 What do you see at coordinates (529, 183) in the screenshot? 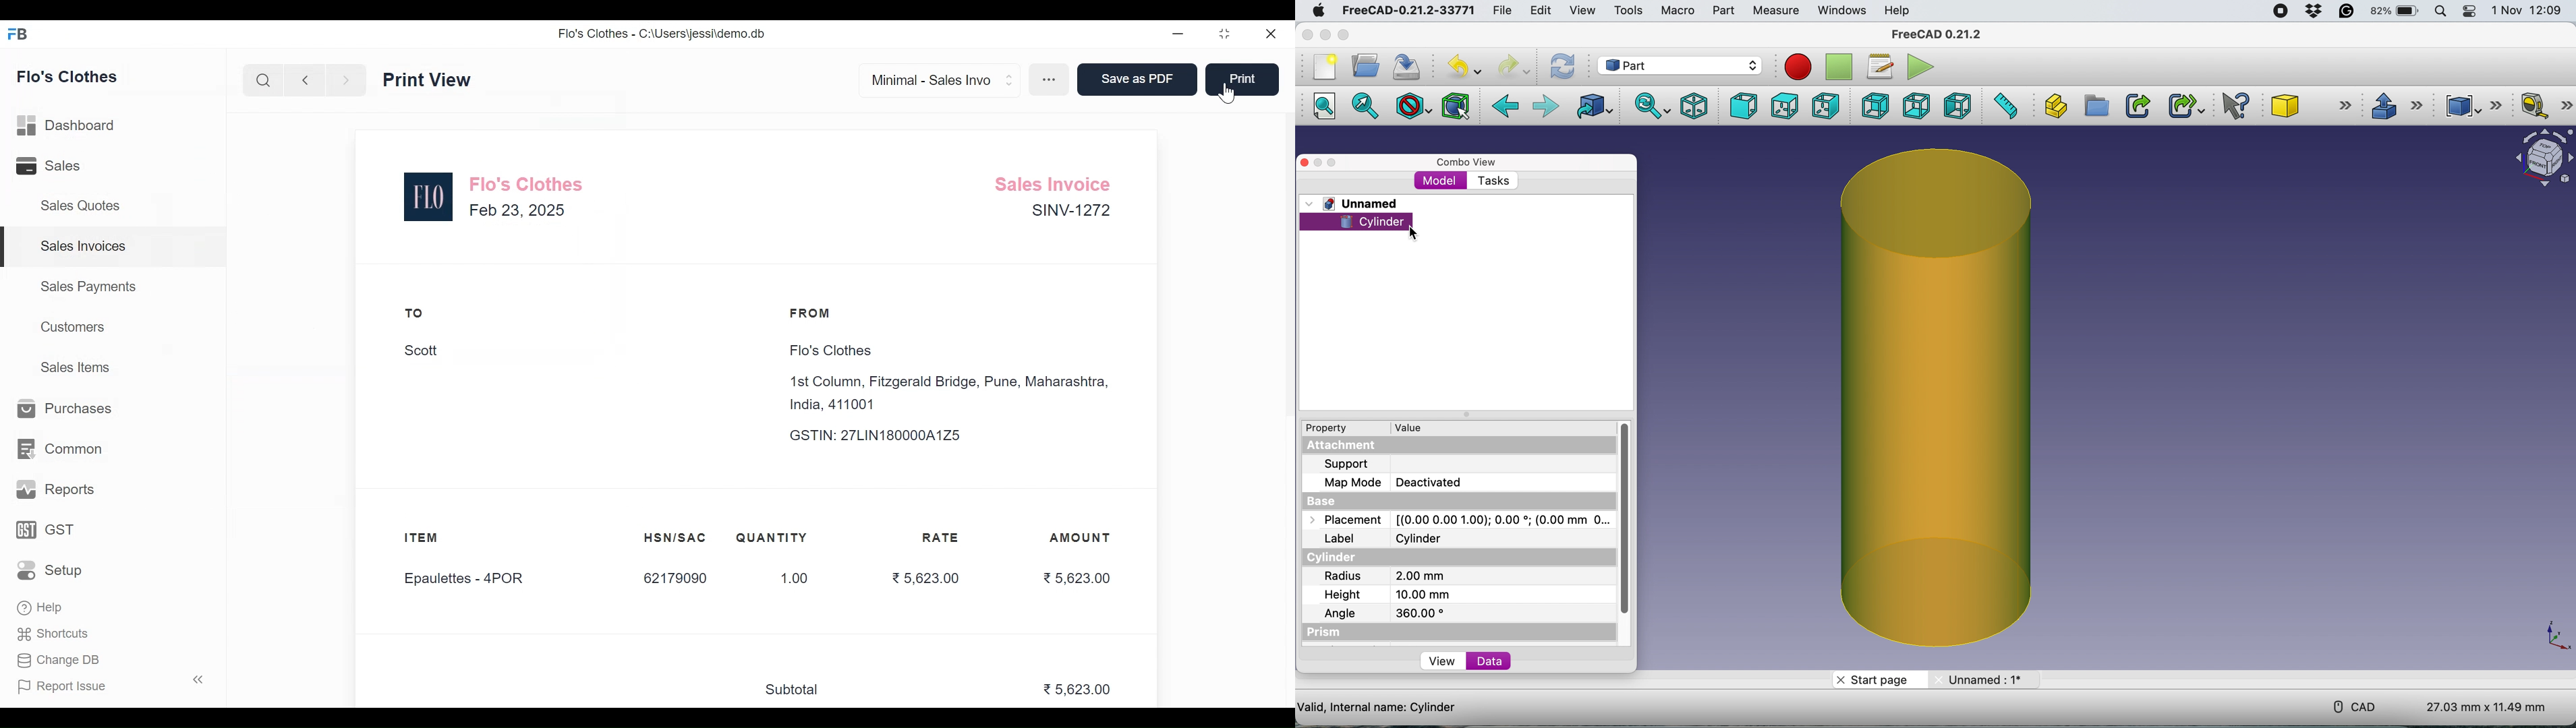
I see `Flo's Clothes` at bounding box center [529, 183].